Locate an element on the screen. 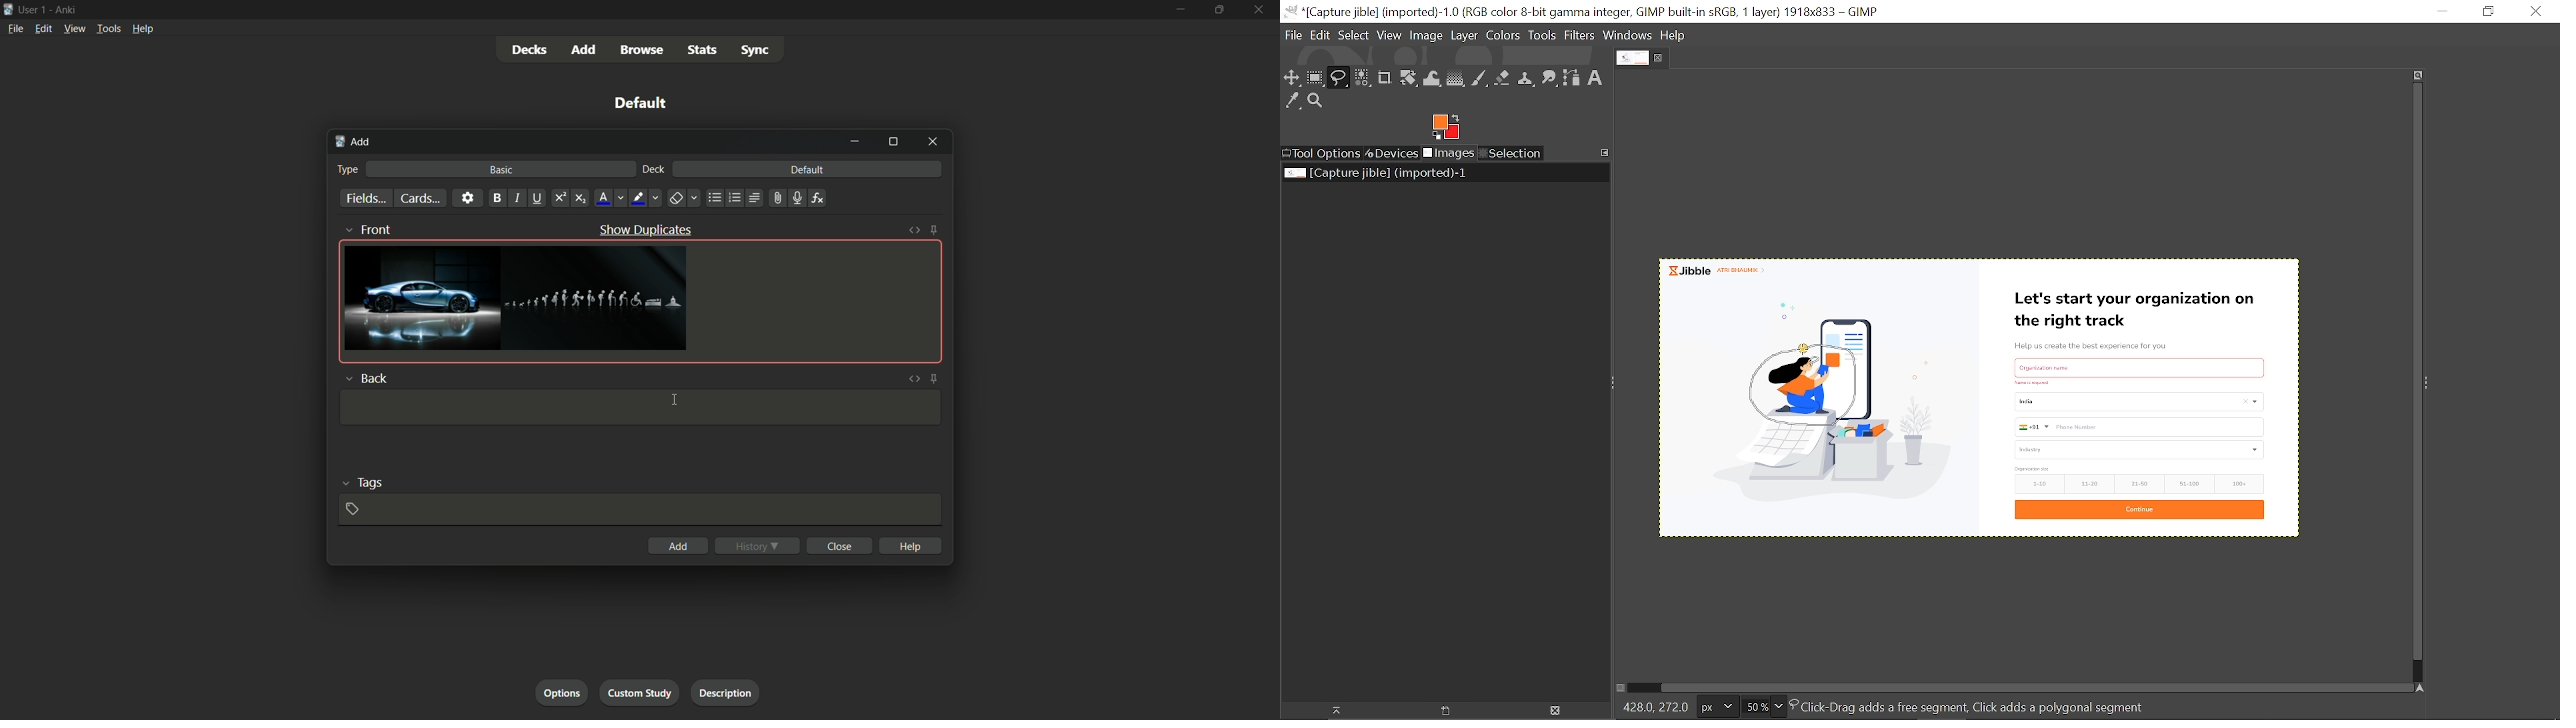  front is located at coordinates (371, 228).